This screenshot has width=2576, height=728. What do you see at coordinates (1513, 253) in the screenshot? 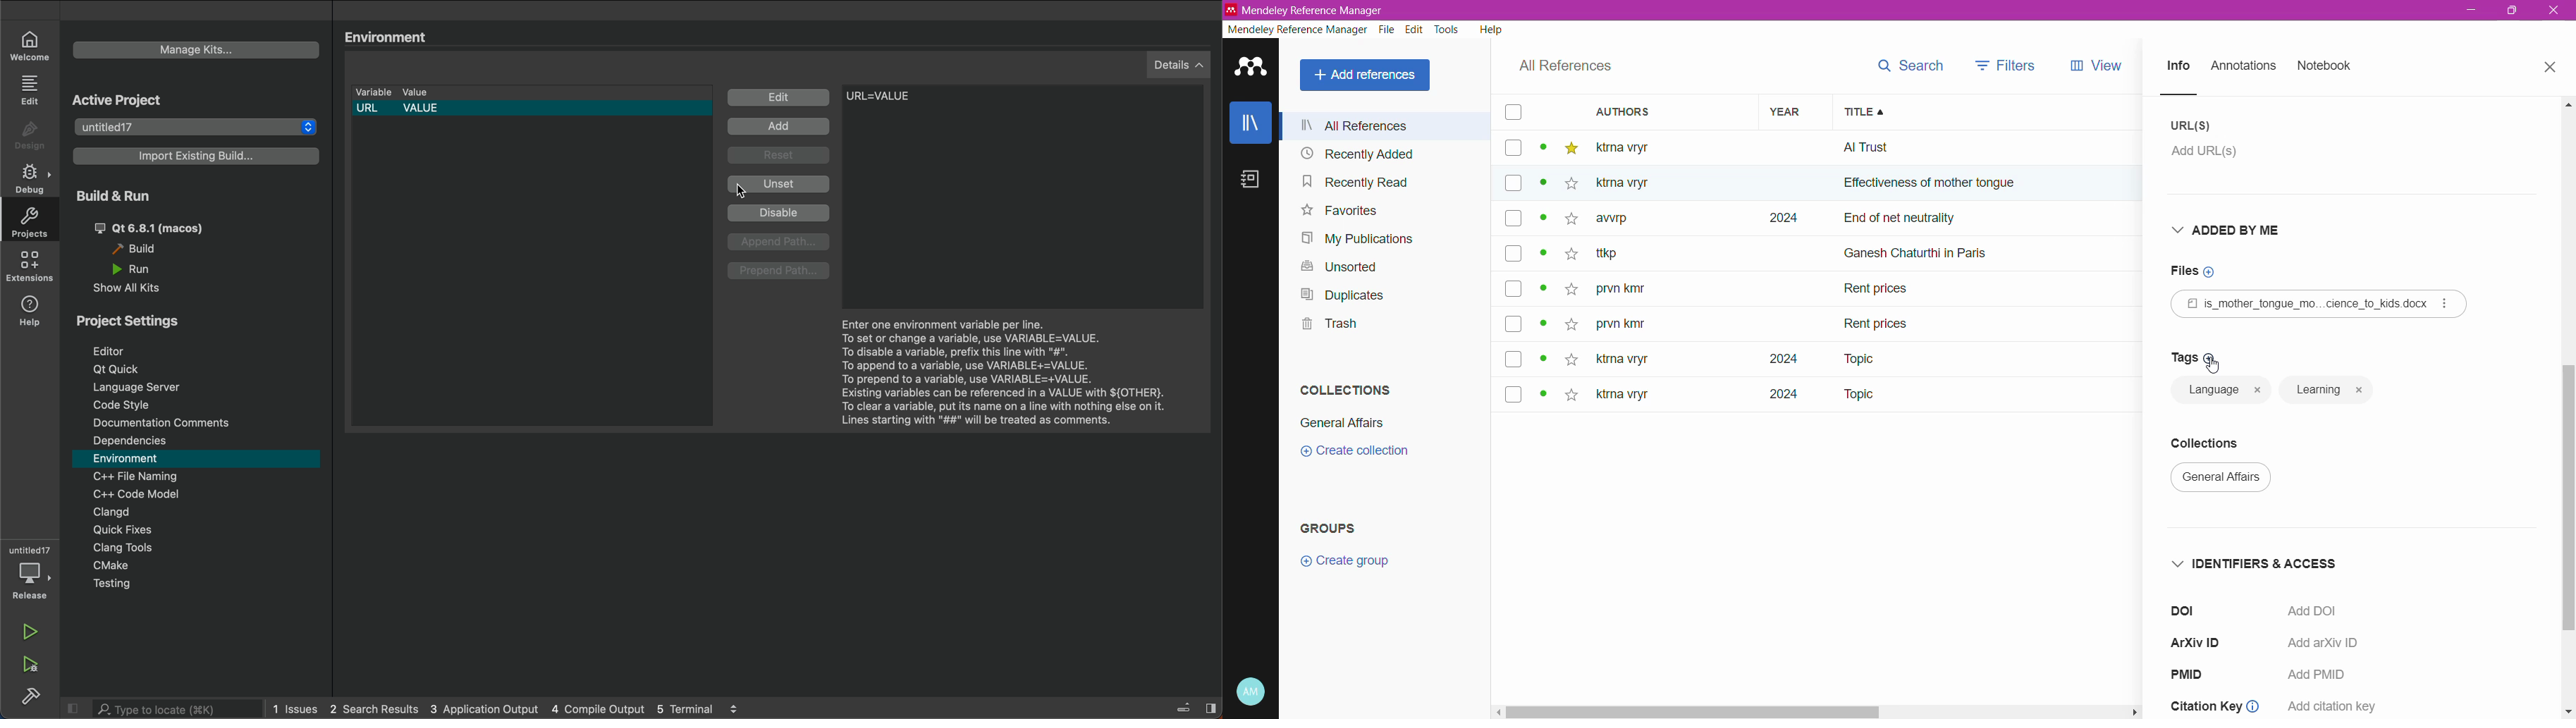
I see `box` at bounding box center [1513, 253].